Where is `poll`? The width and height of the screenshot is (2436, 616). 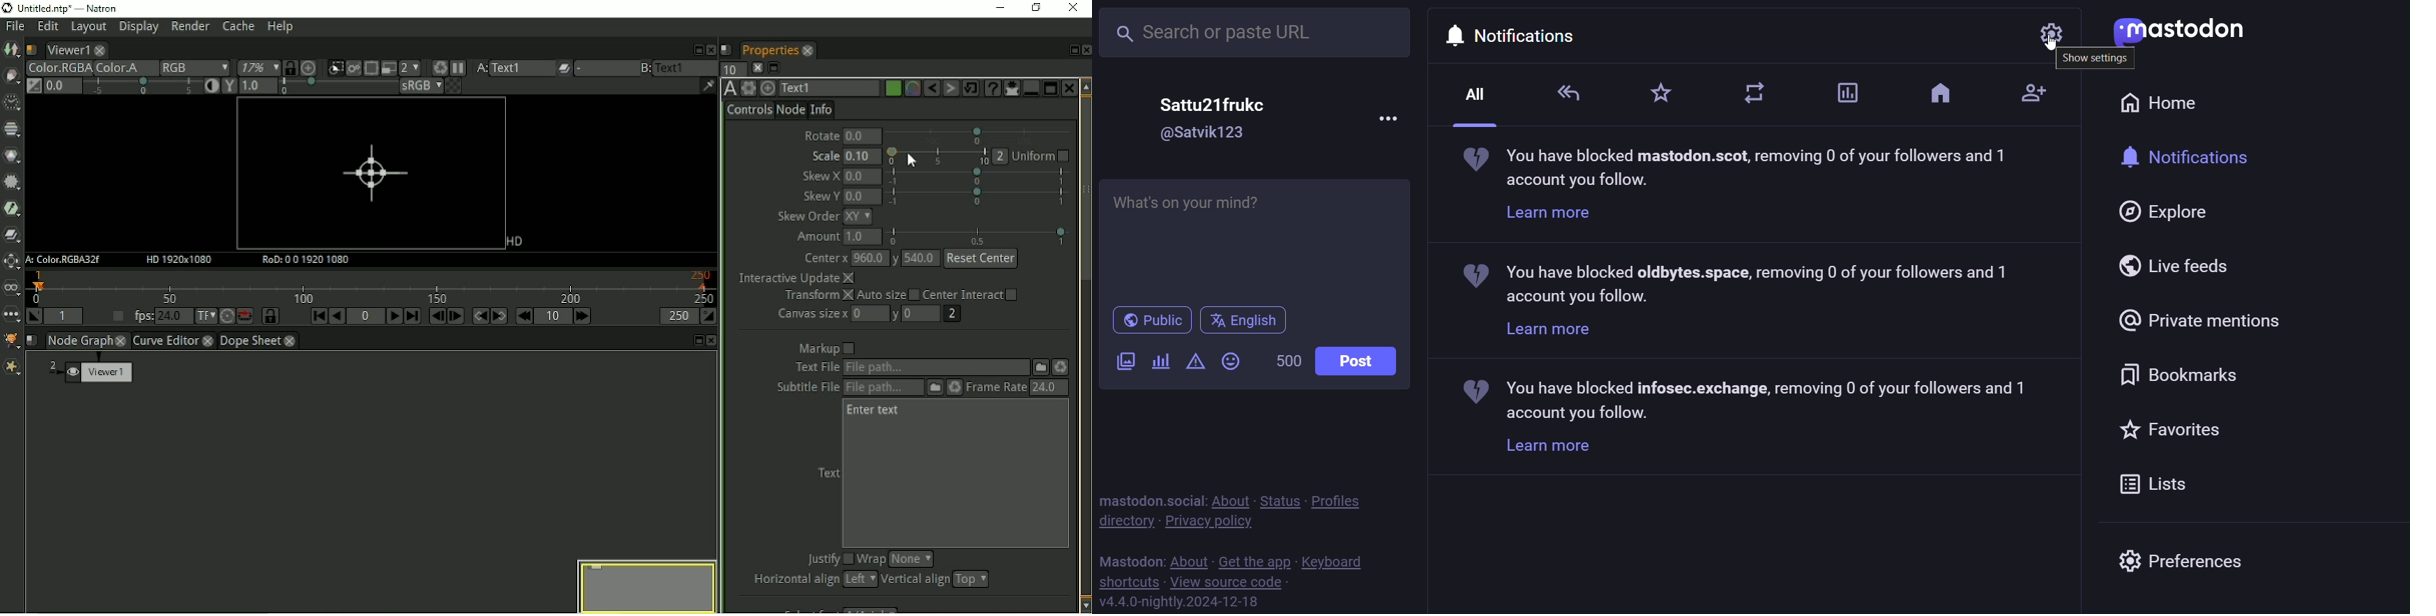
poll is located at coordinates (1160, 362).